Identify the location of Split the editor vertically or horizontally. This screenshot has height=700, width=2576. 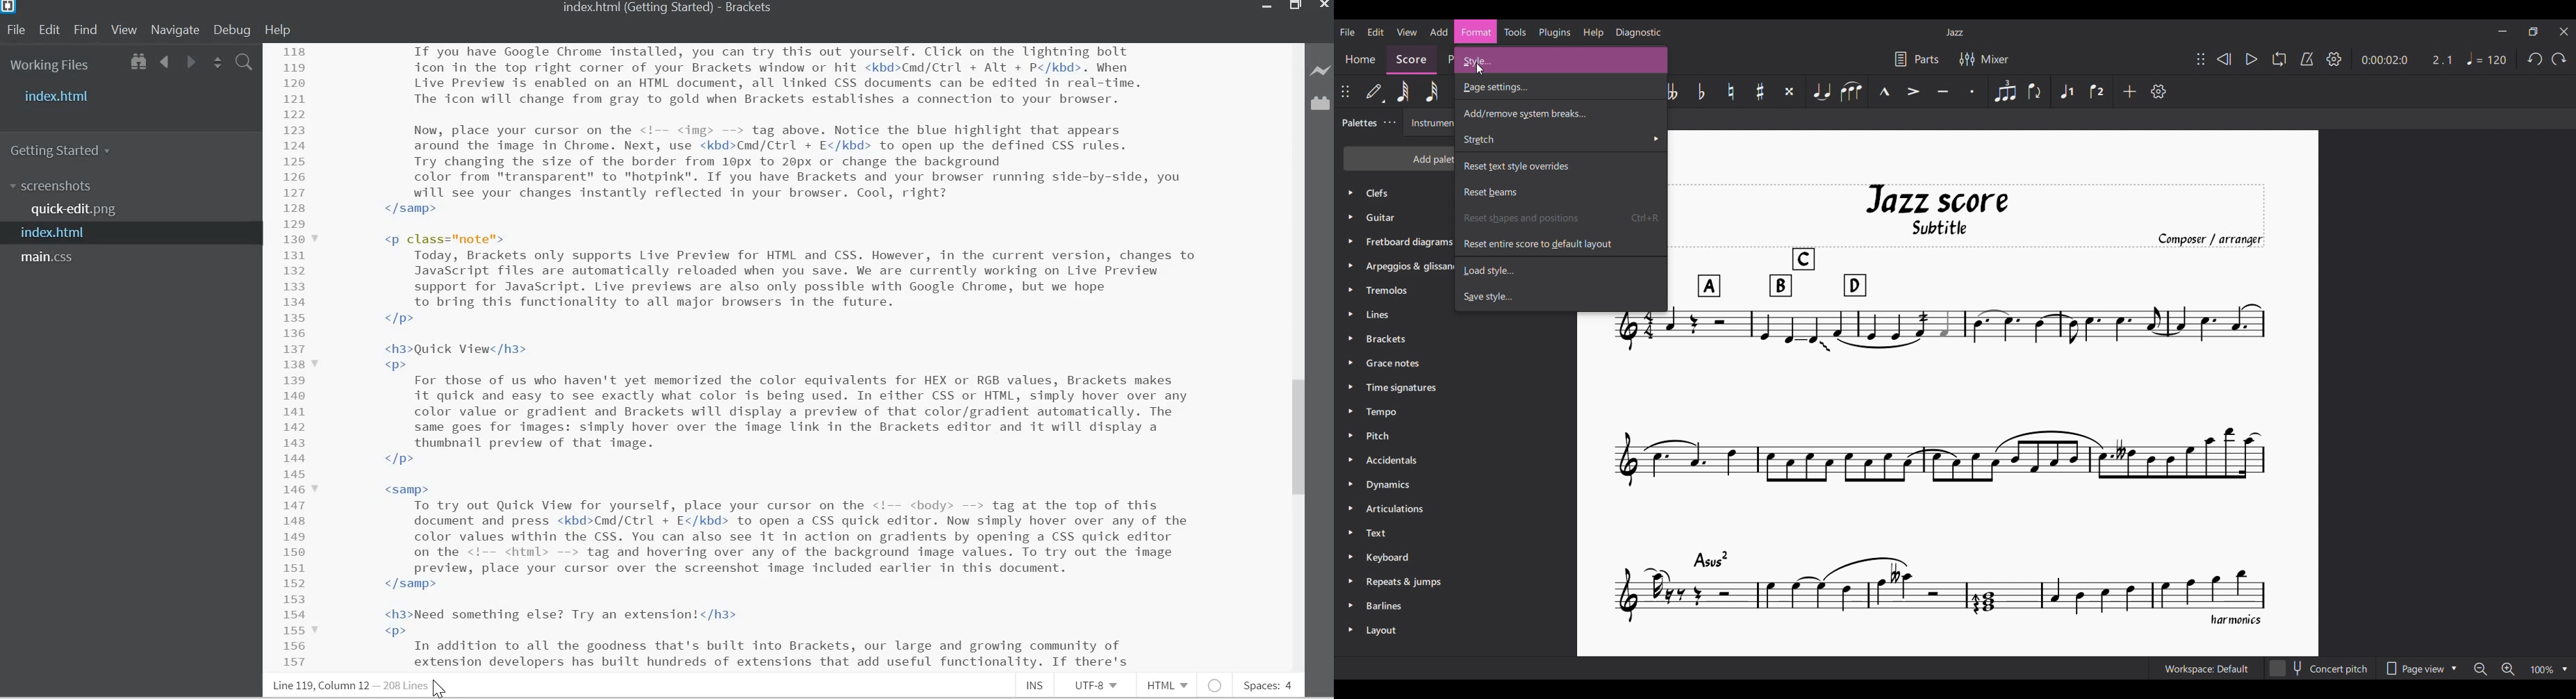
(218, 63).